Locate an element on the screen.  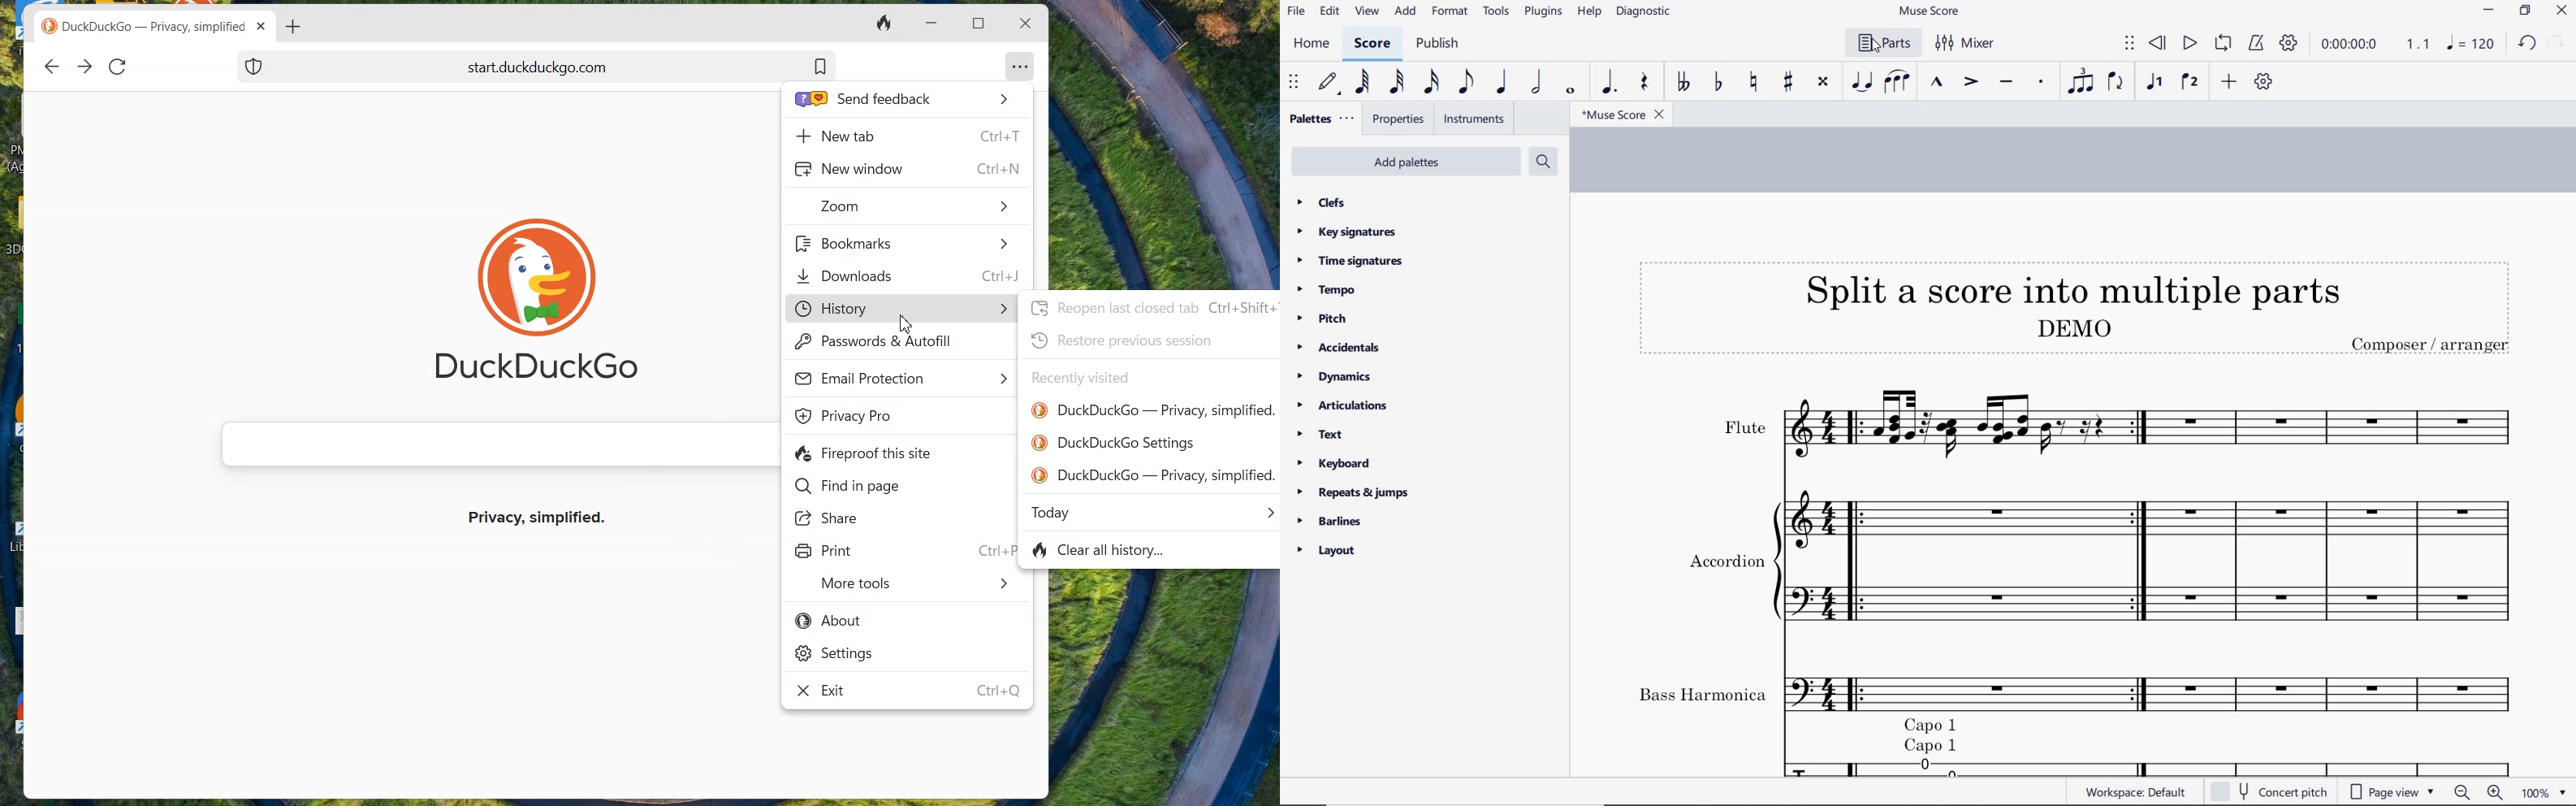
Instrument: Accordion is located at coordinates (2058, 565).